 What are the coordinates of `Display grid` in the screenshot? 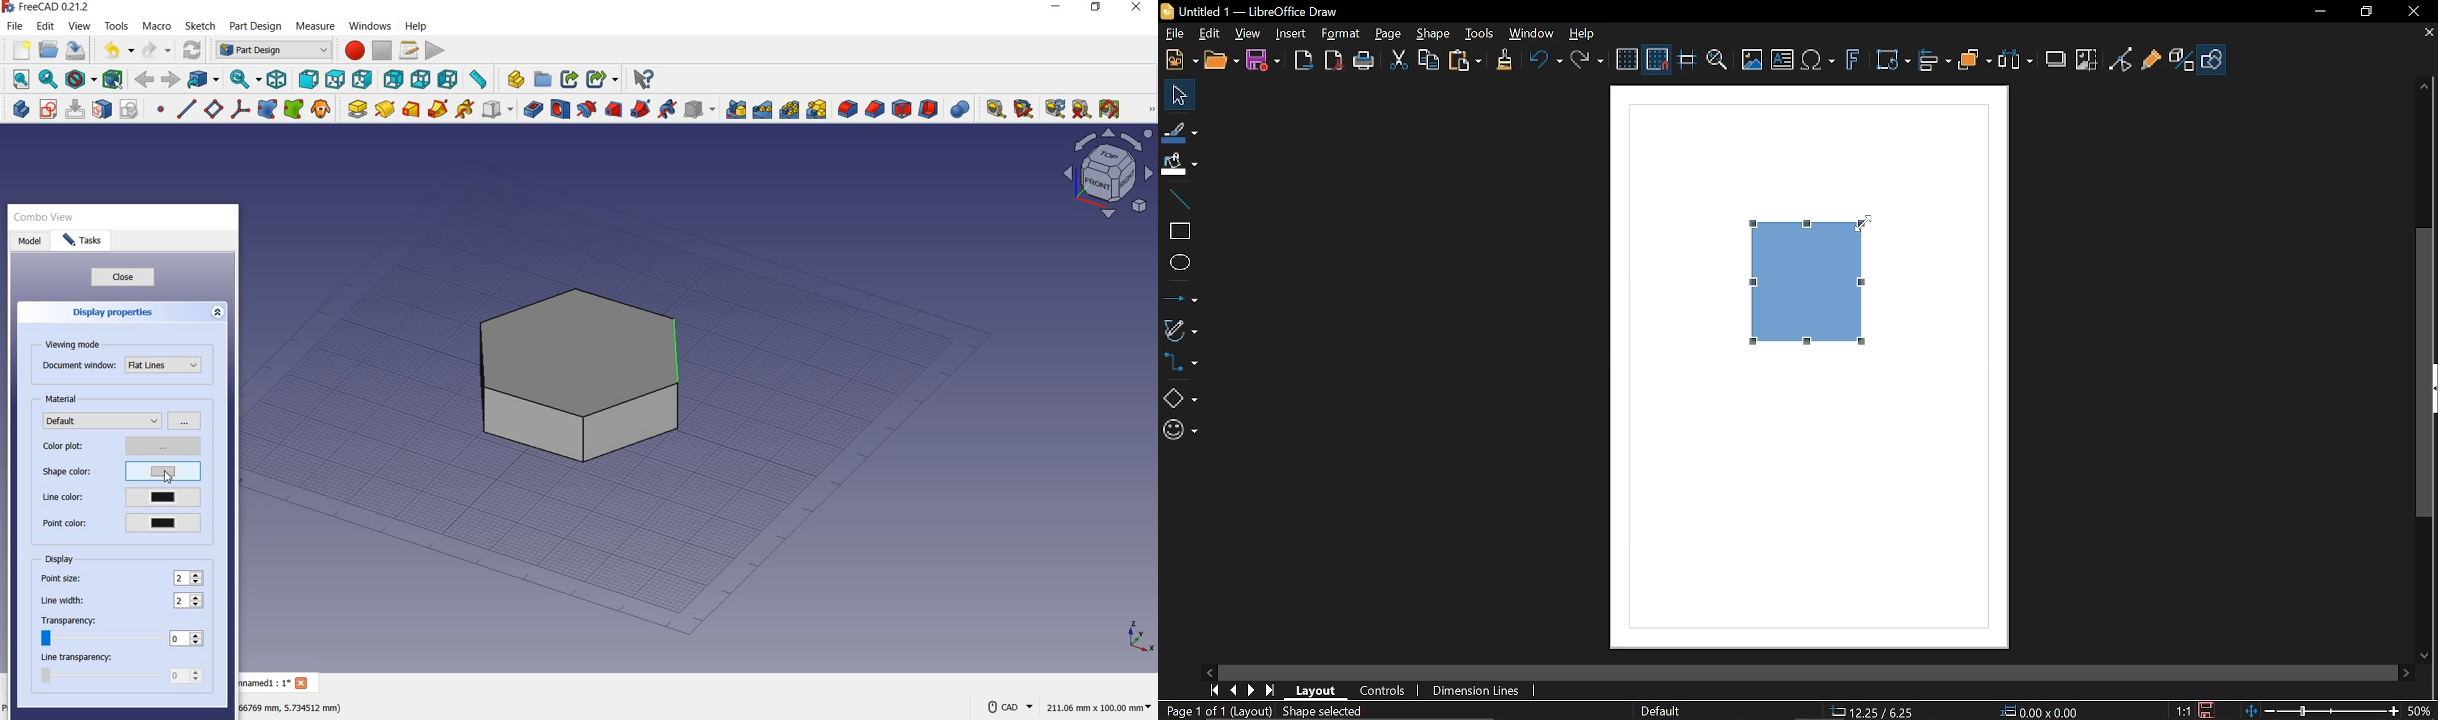 It's located at (1628, 60).